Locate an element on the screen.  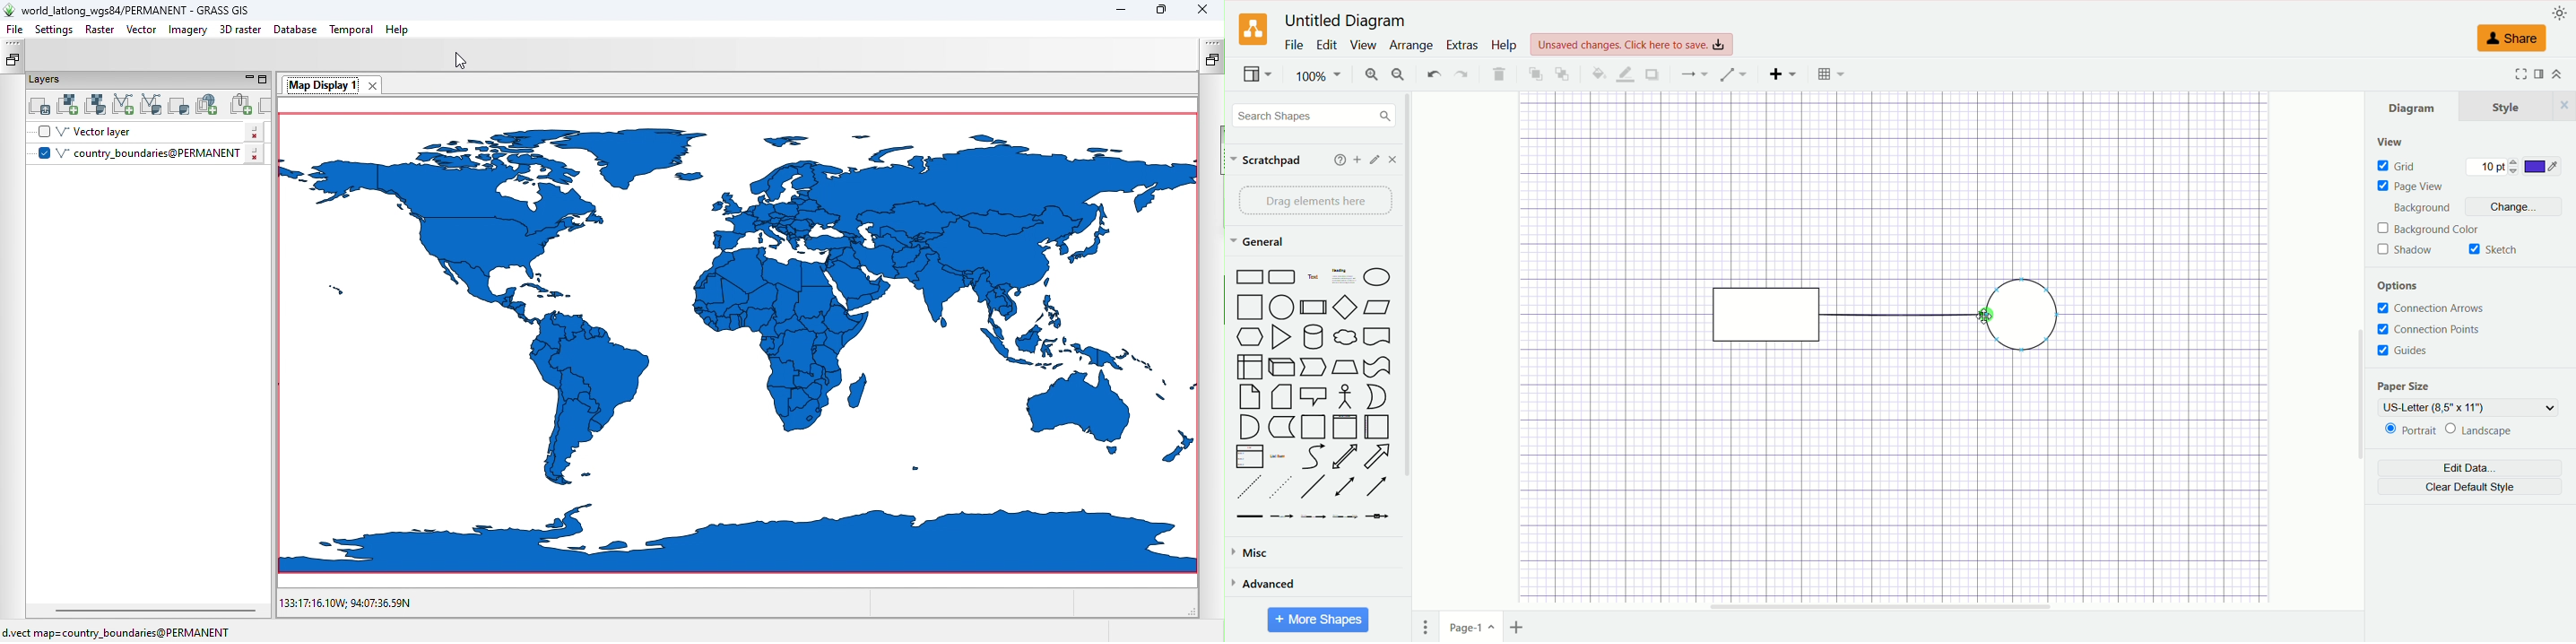
Circle Segment is located at coordinates (1377, 397).